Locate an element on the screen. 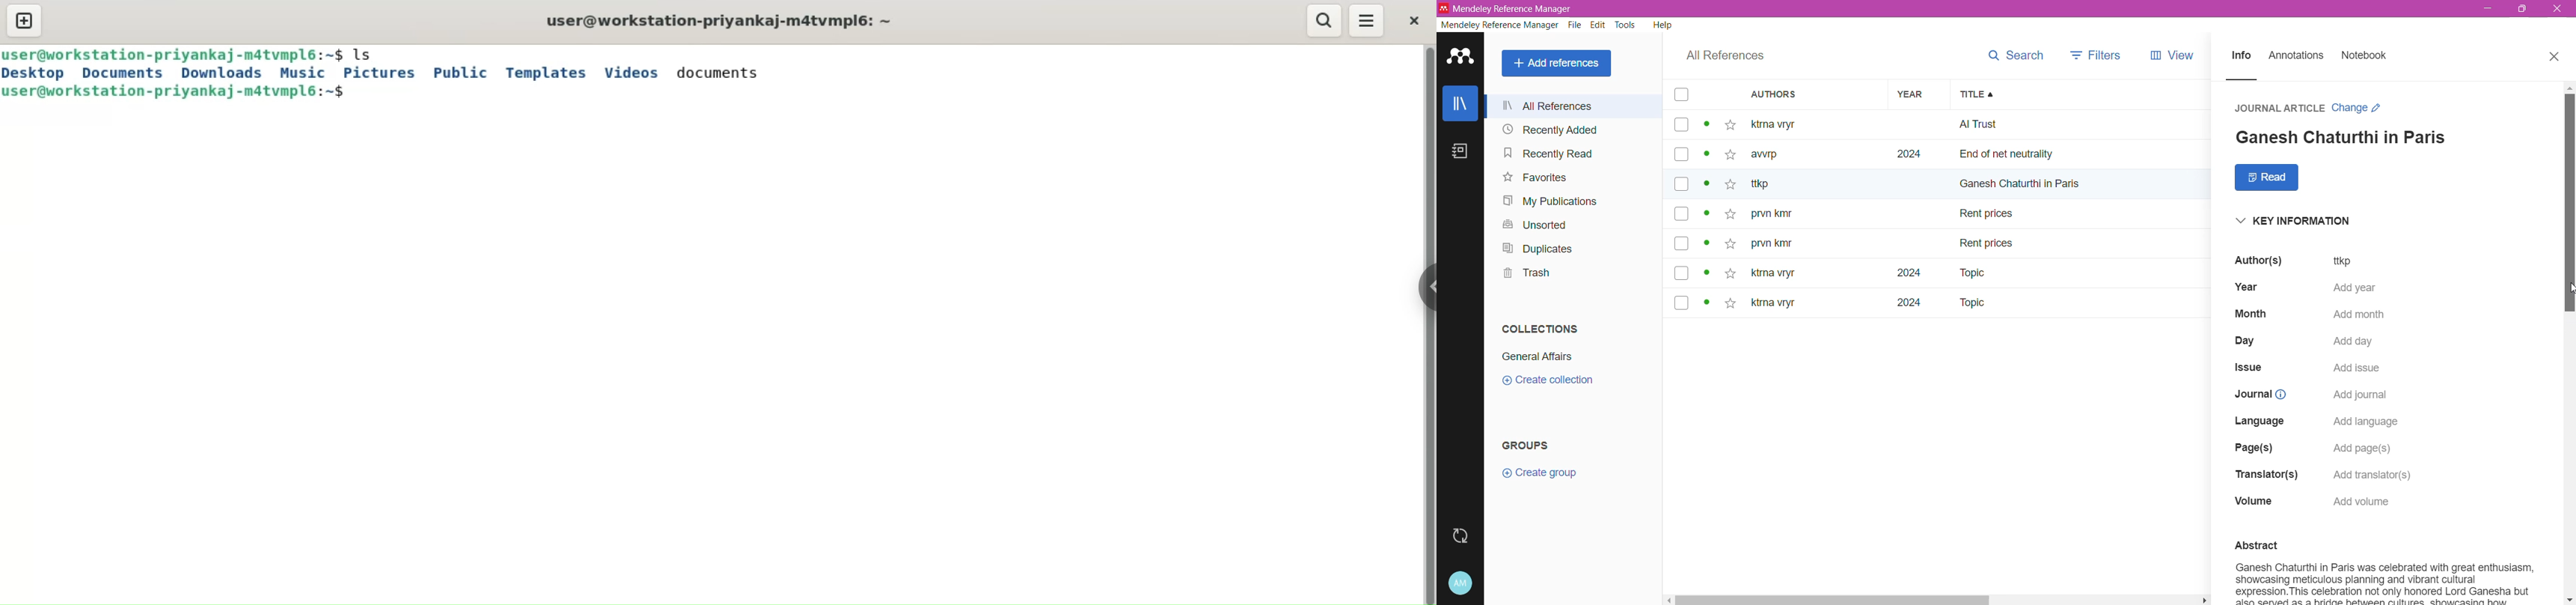  Year is located at coordinates (2245, 286).